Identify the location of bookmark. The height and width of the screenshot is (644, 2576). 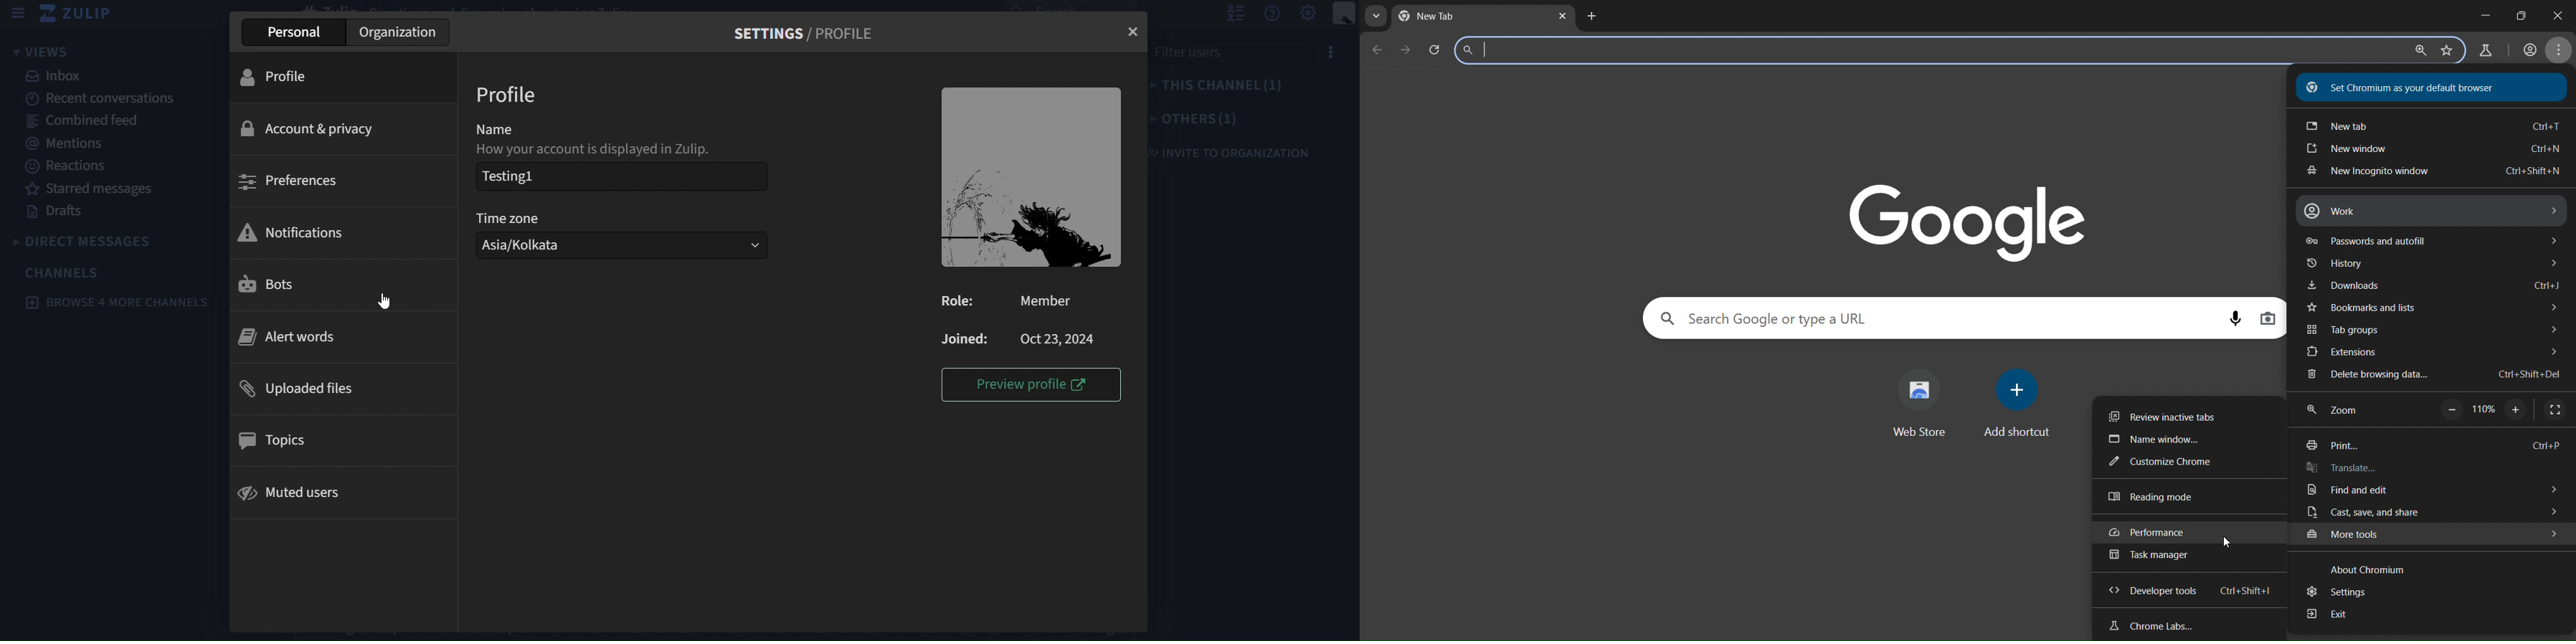
(2447, 51).